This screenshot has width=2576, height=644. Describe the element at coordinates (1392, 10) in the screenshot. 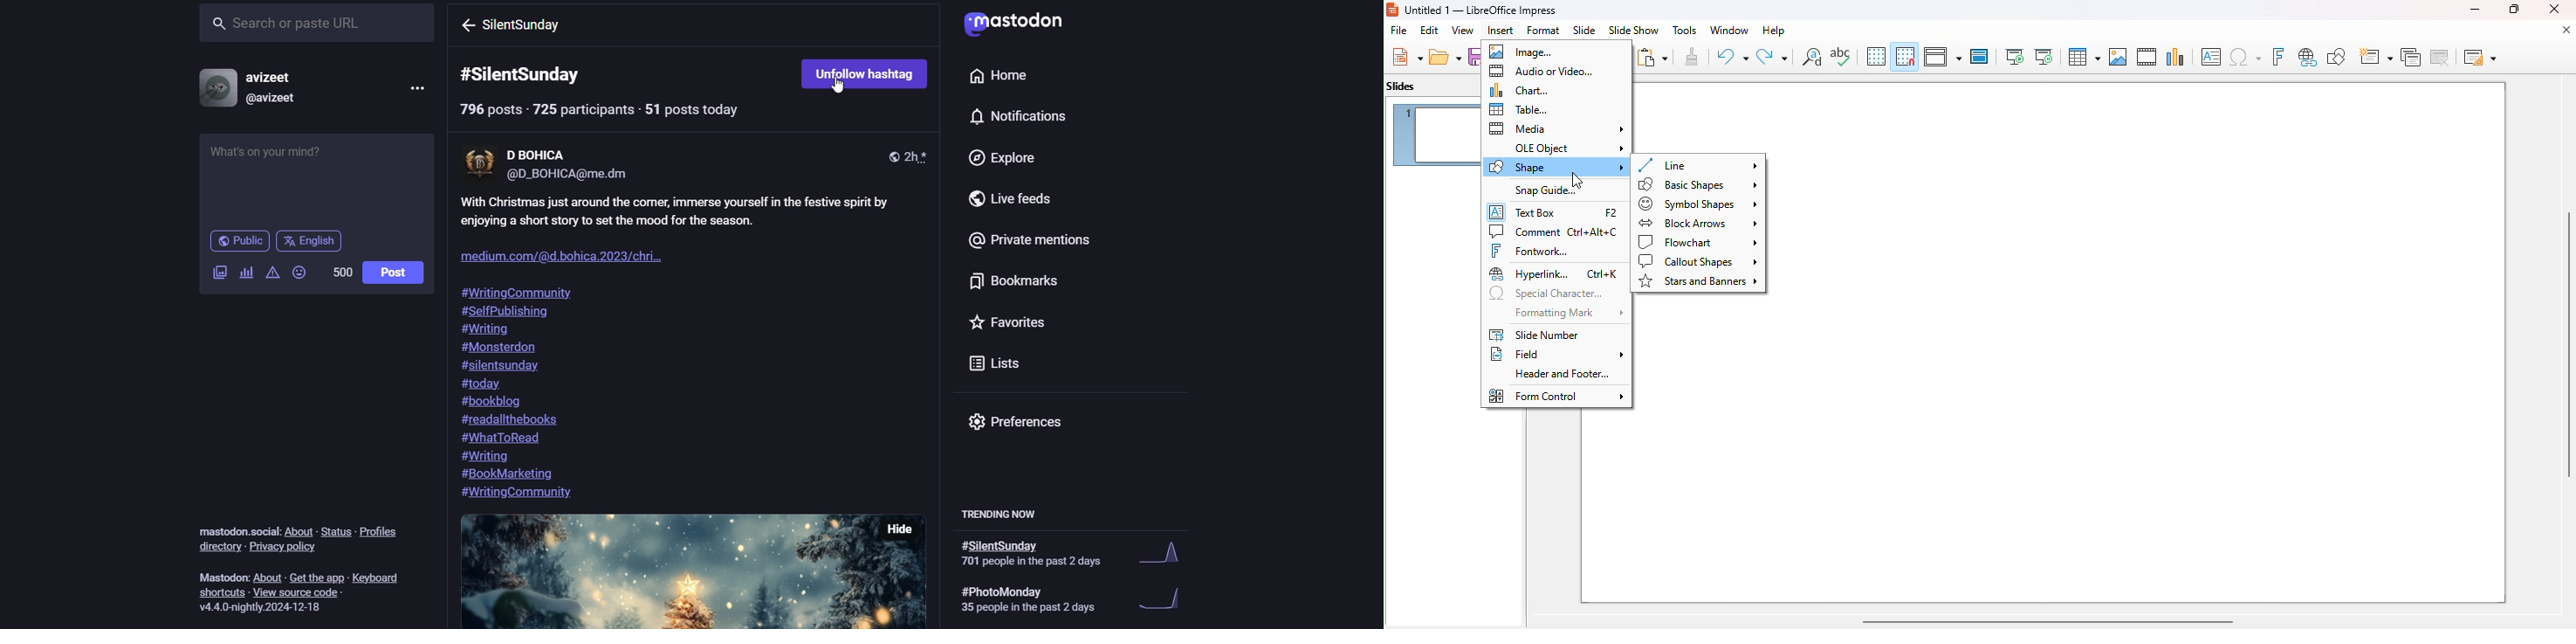

I see `logo` at that location.